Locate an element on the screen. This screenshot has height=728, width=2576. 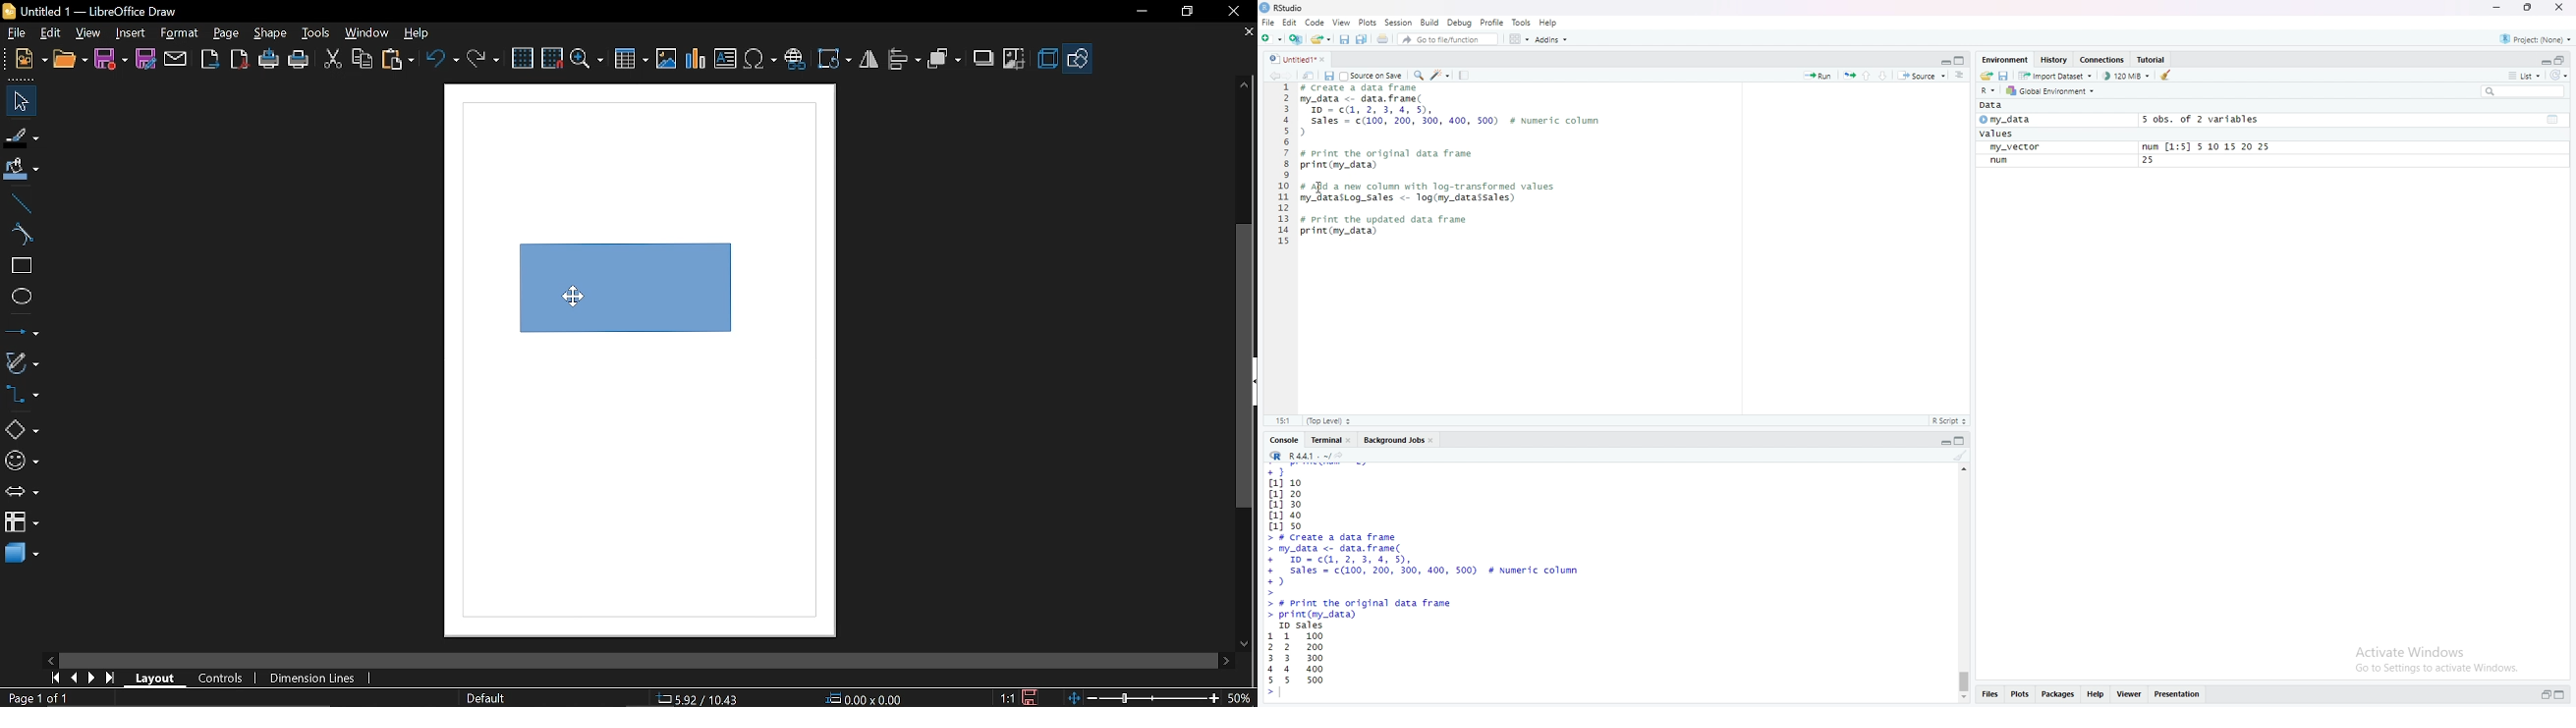
show in new window is located at coordinates (1311, 77).